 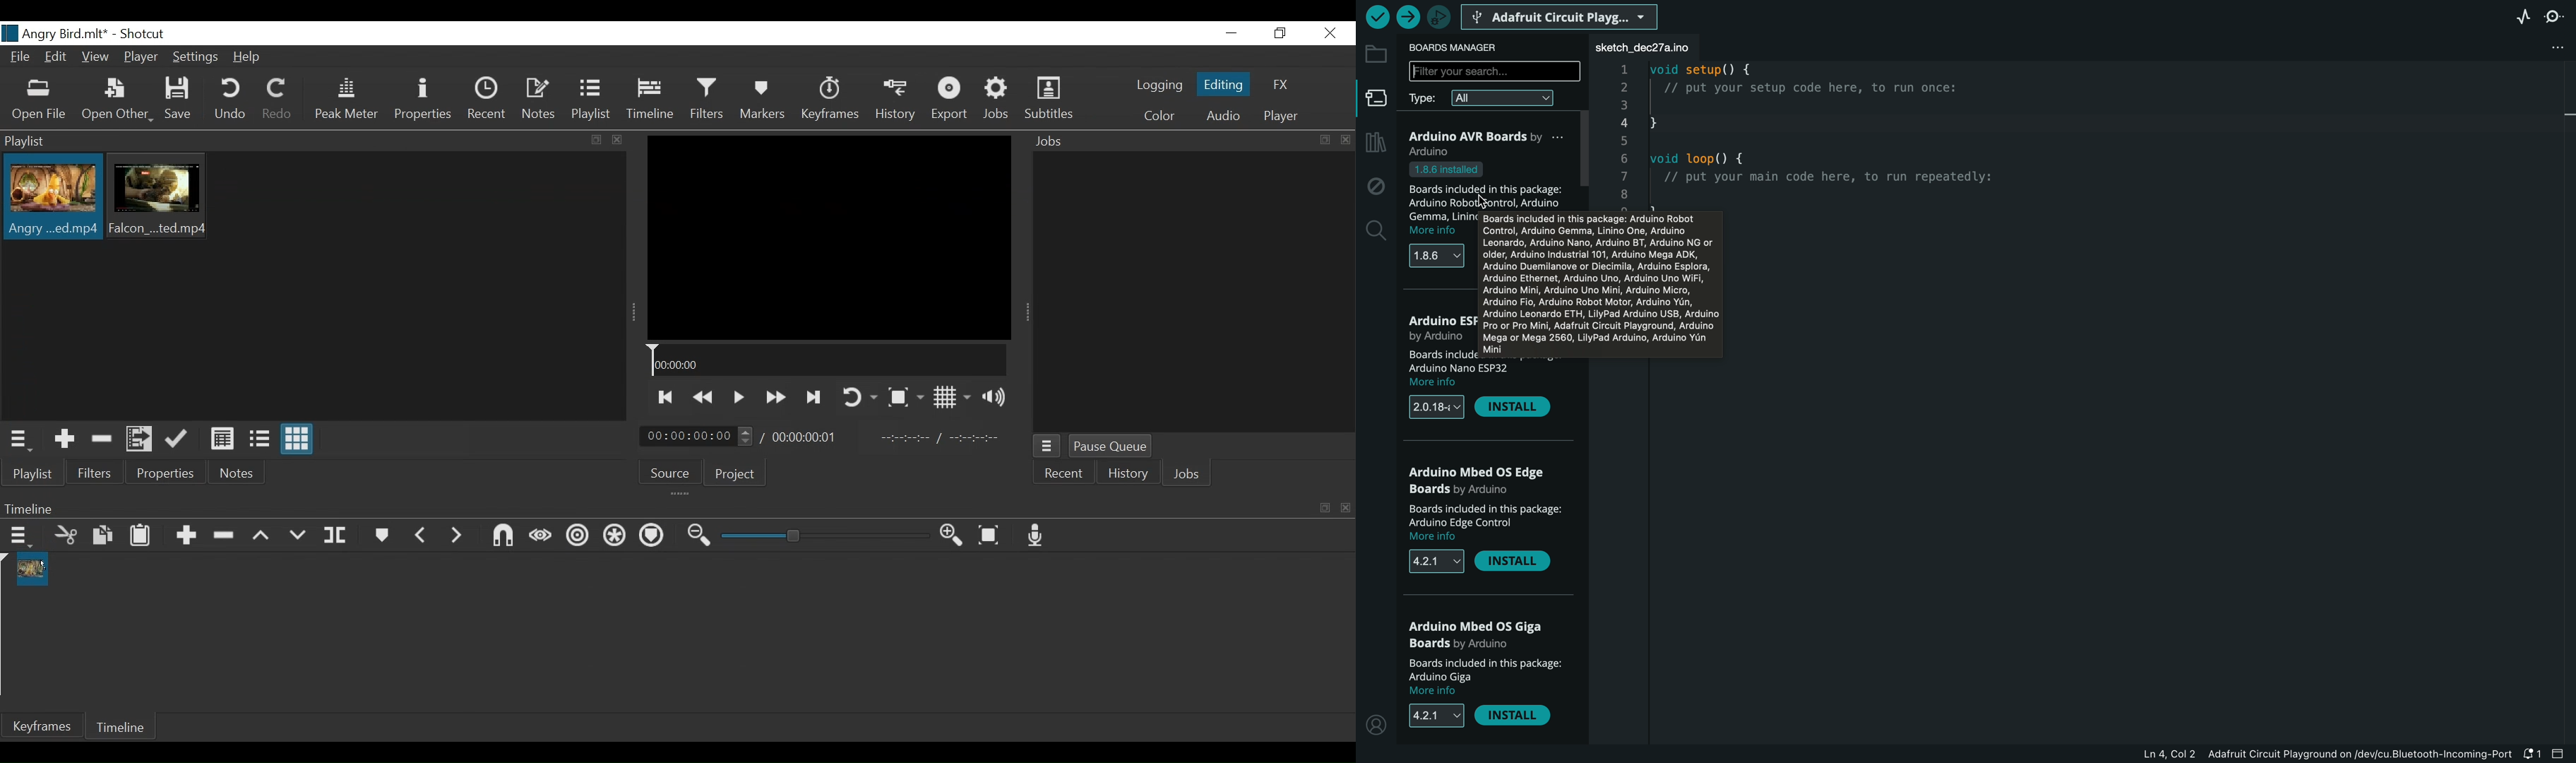 What do you see at coordinates (704, 398) in the screenshot?
I see `Play backward quickly` at bounding box center [704, 398].